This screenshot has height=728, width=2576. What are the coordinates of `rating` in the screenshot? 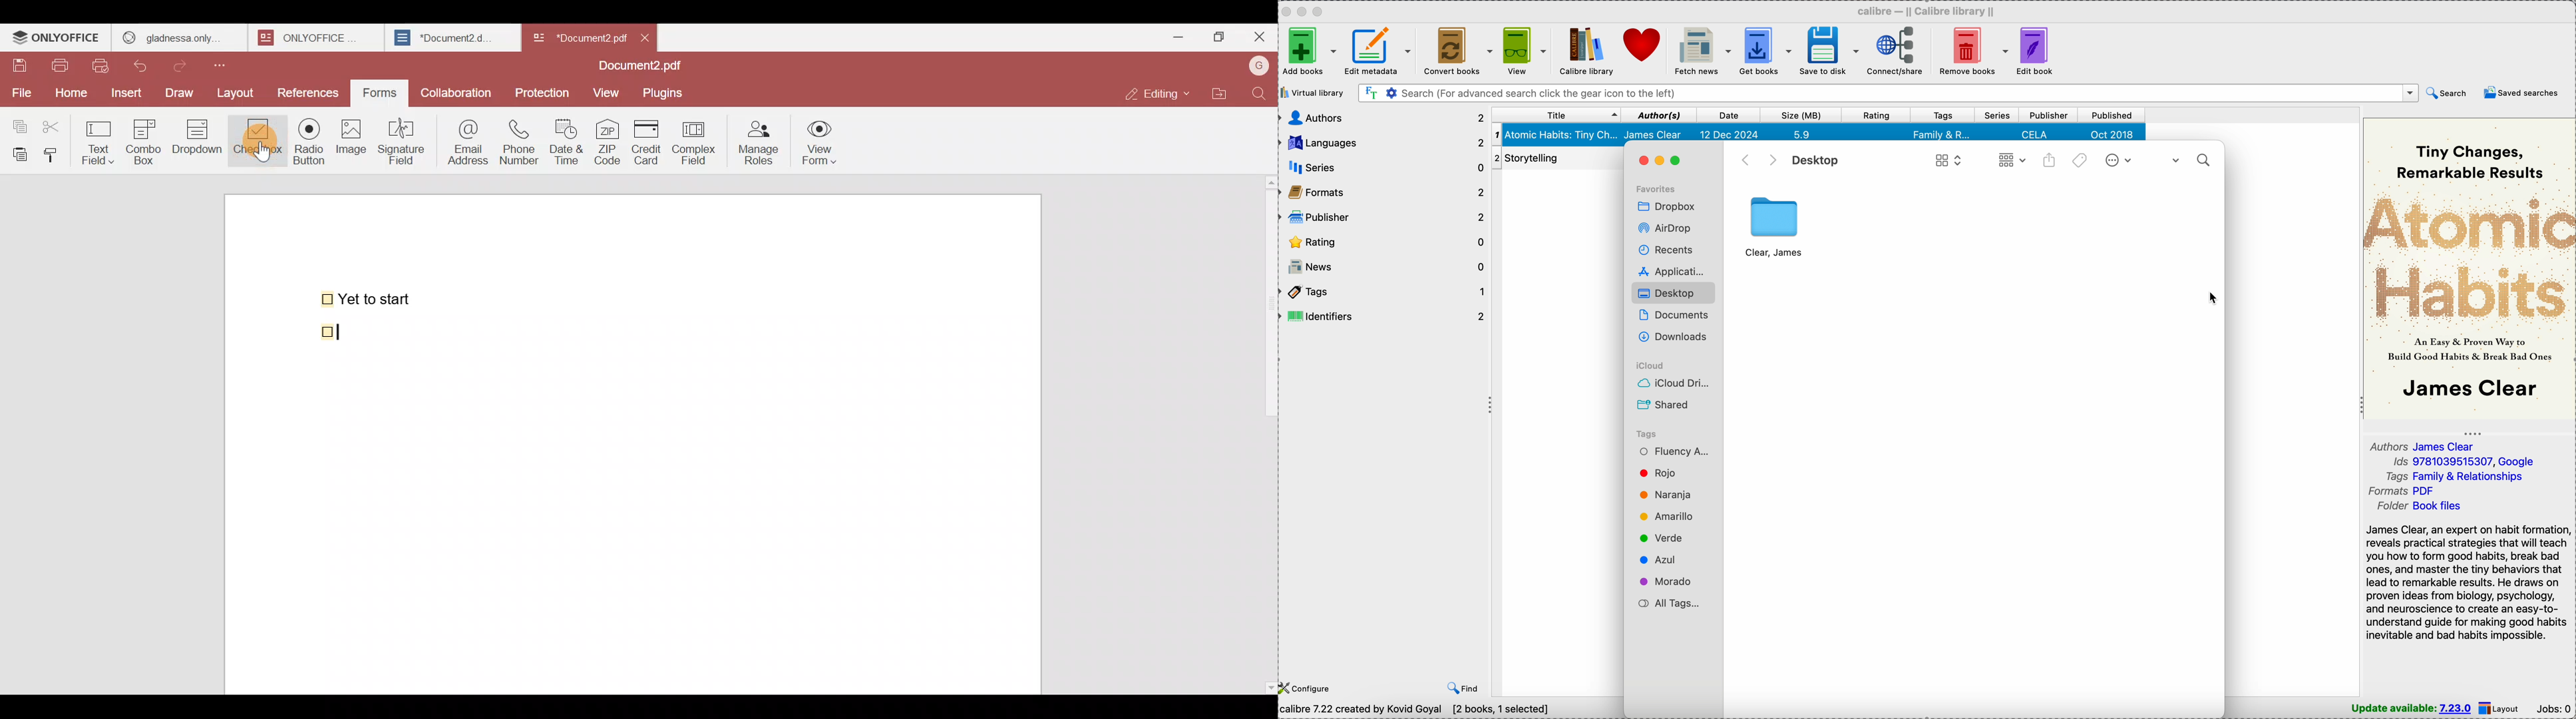 It's located at (1385, 243).